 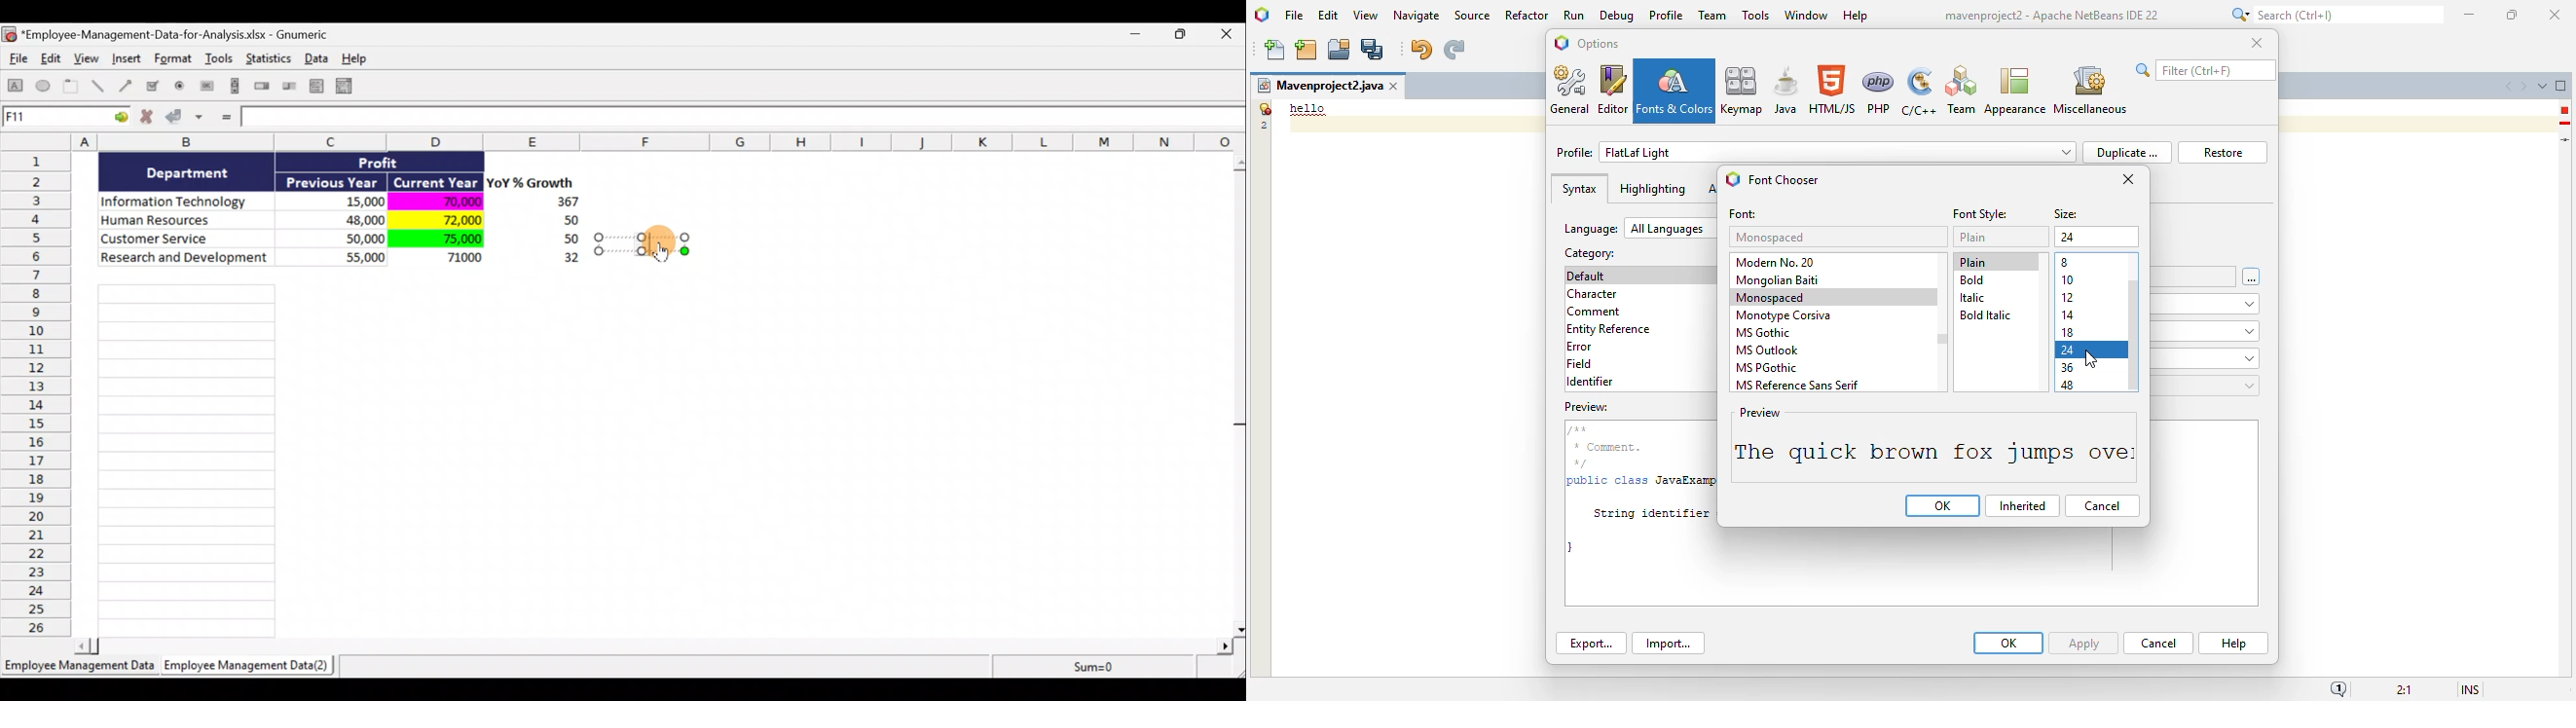 What do you see at coordinates (1187, 32) in the screenshot?
I see `Maximise` at bounding box center [1187, 32].